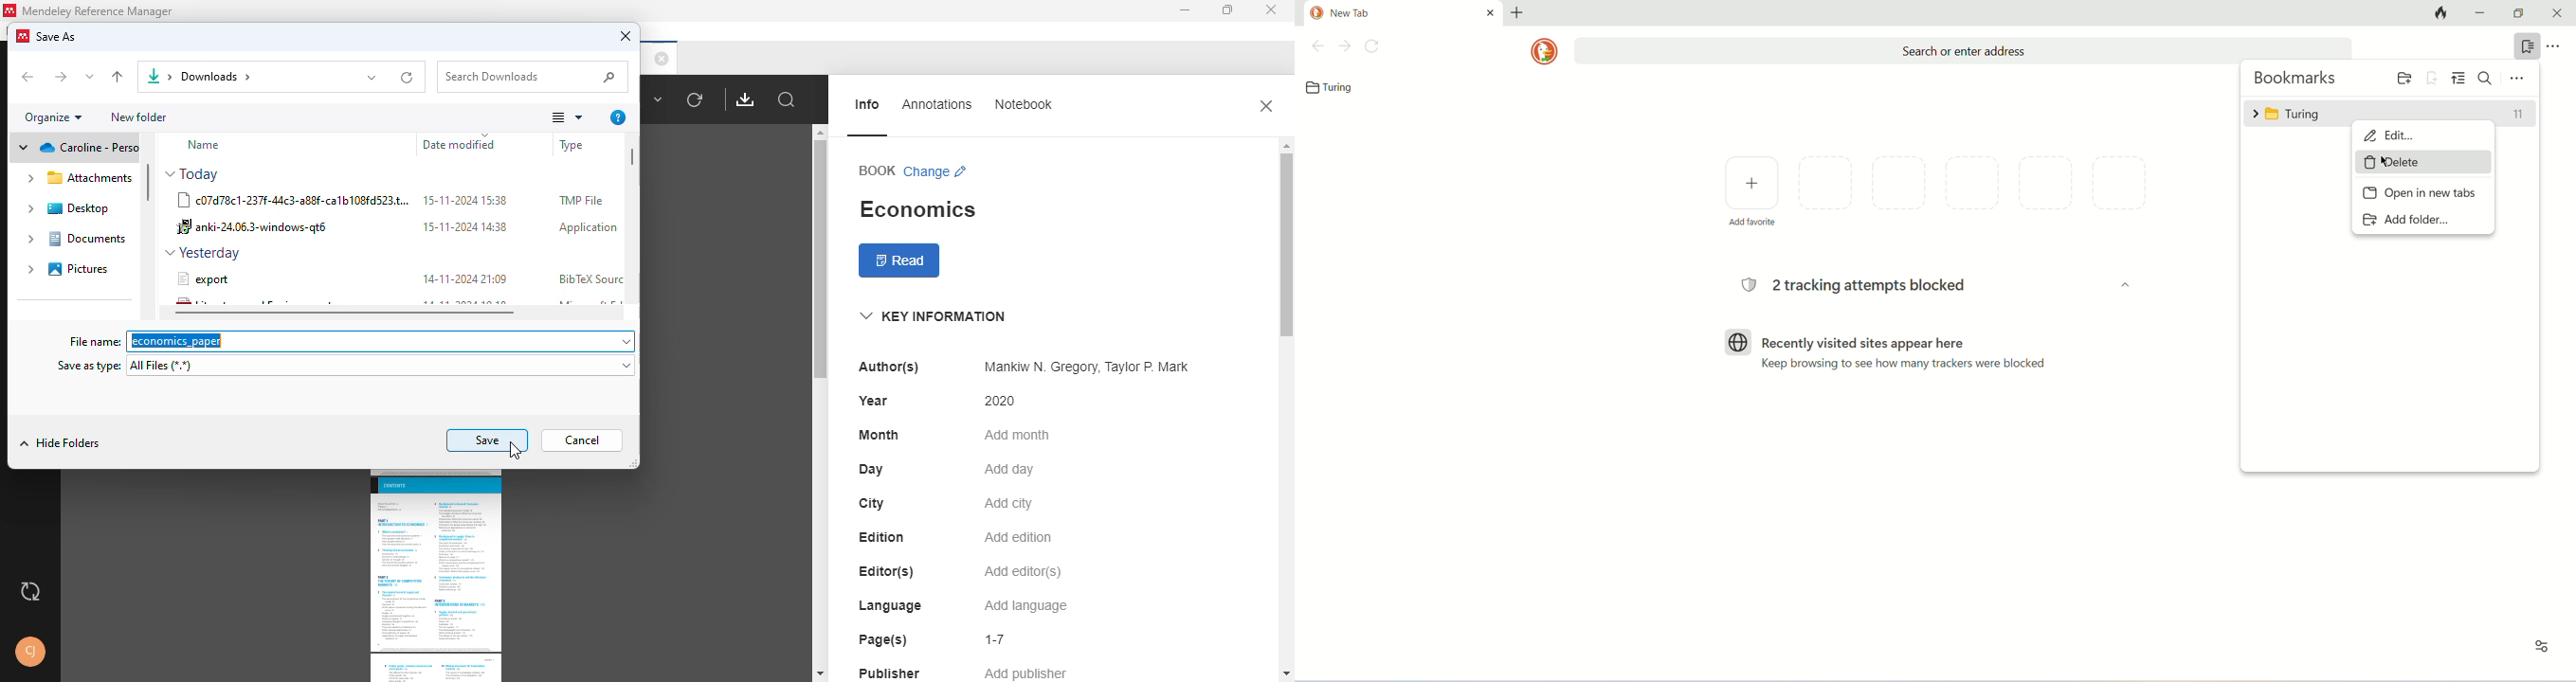 The width and height of the screenshot is (2576, 700). Describe the element at coordinates (535, 77) in the screenshot. I see `search downloads` at that location.